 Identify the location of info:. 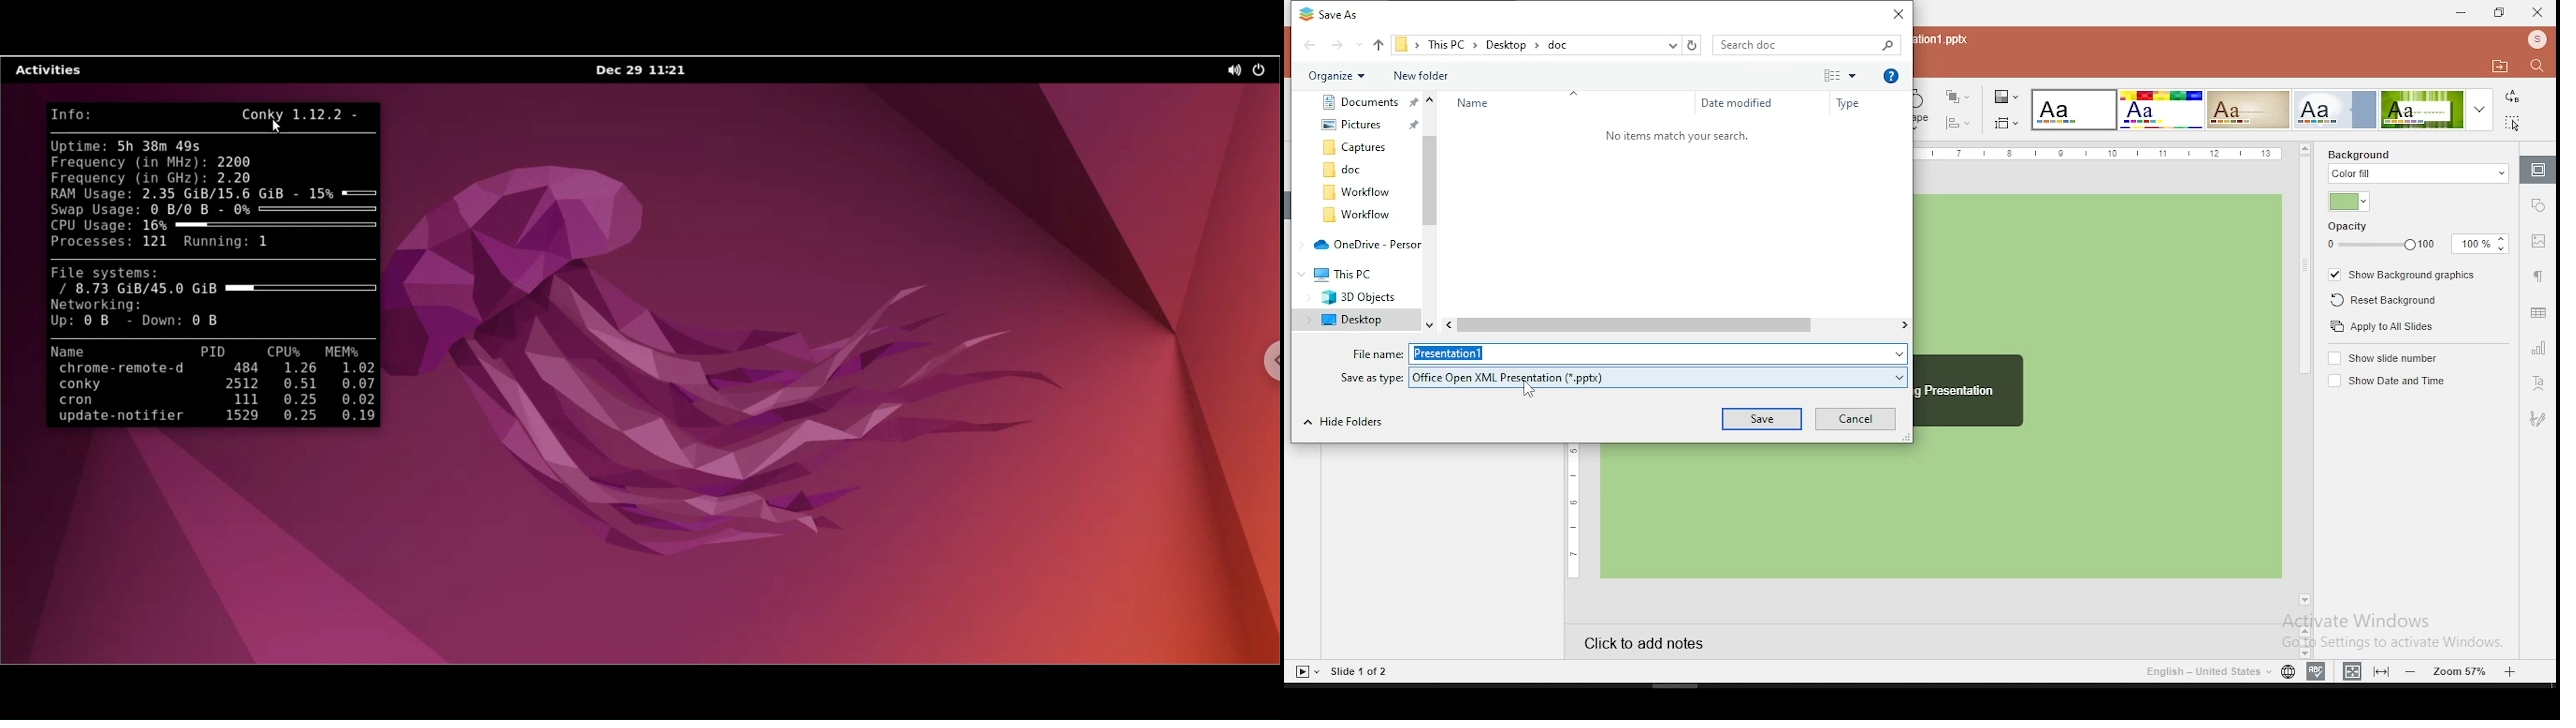
(70, 114).